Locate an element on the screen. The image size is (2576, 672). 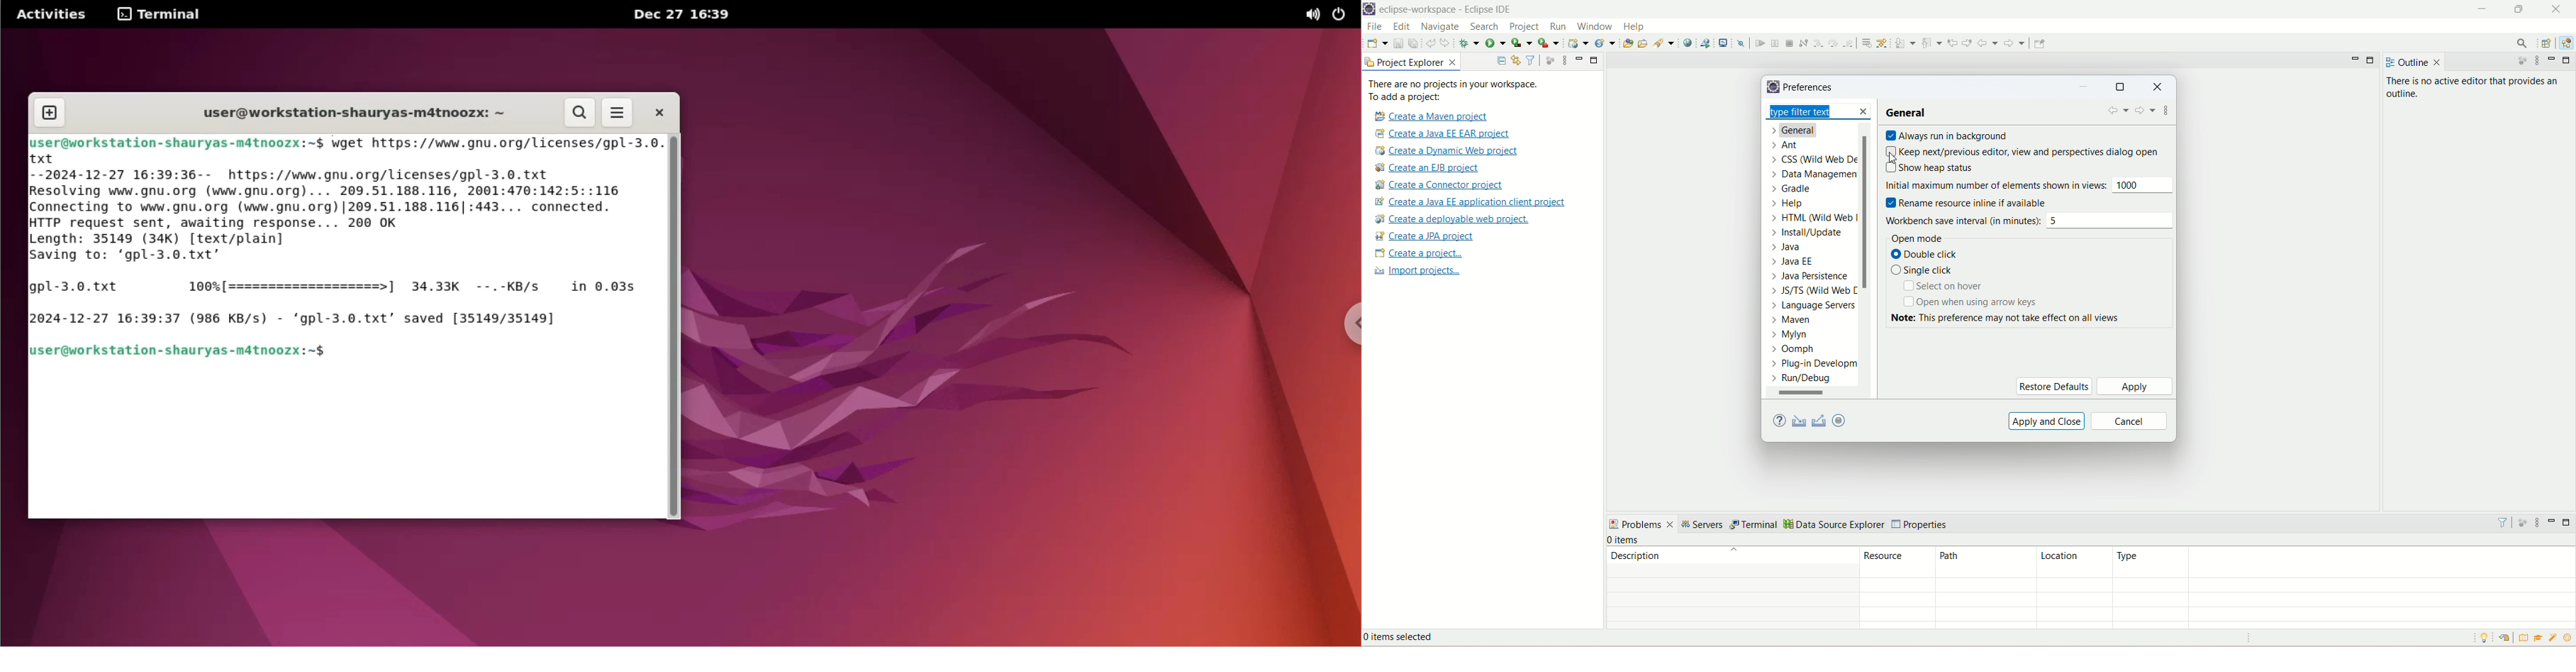
0 items selected is located at coordinates (1408, 639).